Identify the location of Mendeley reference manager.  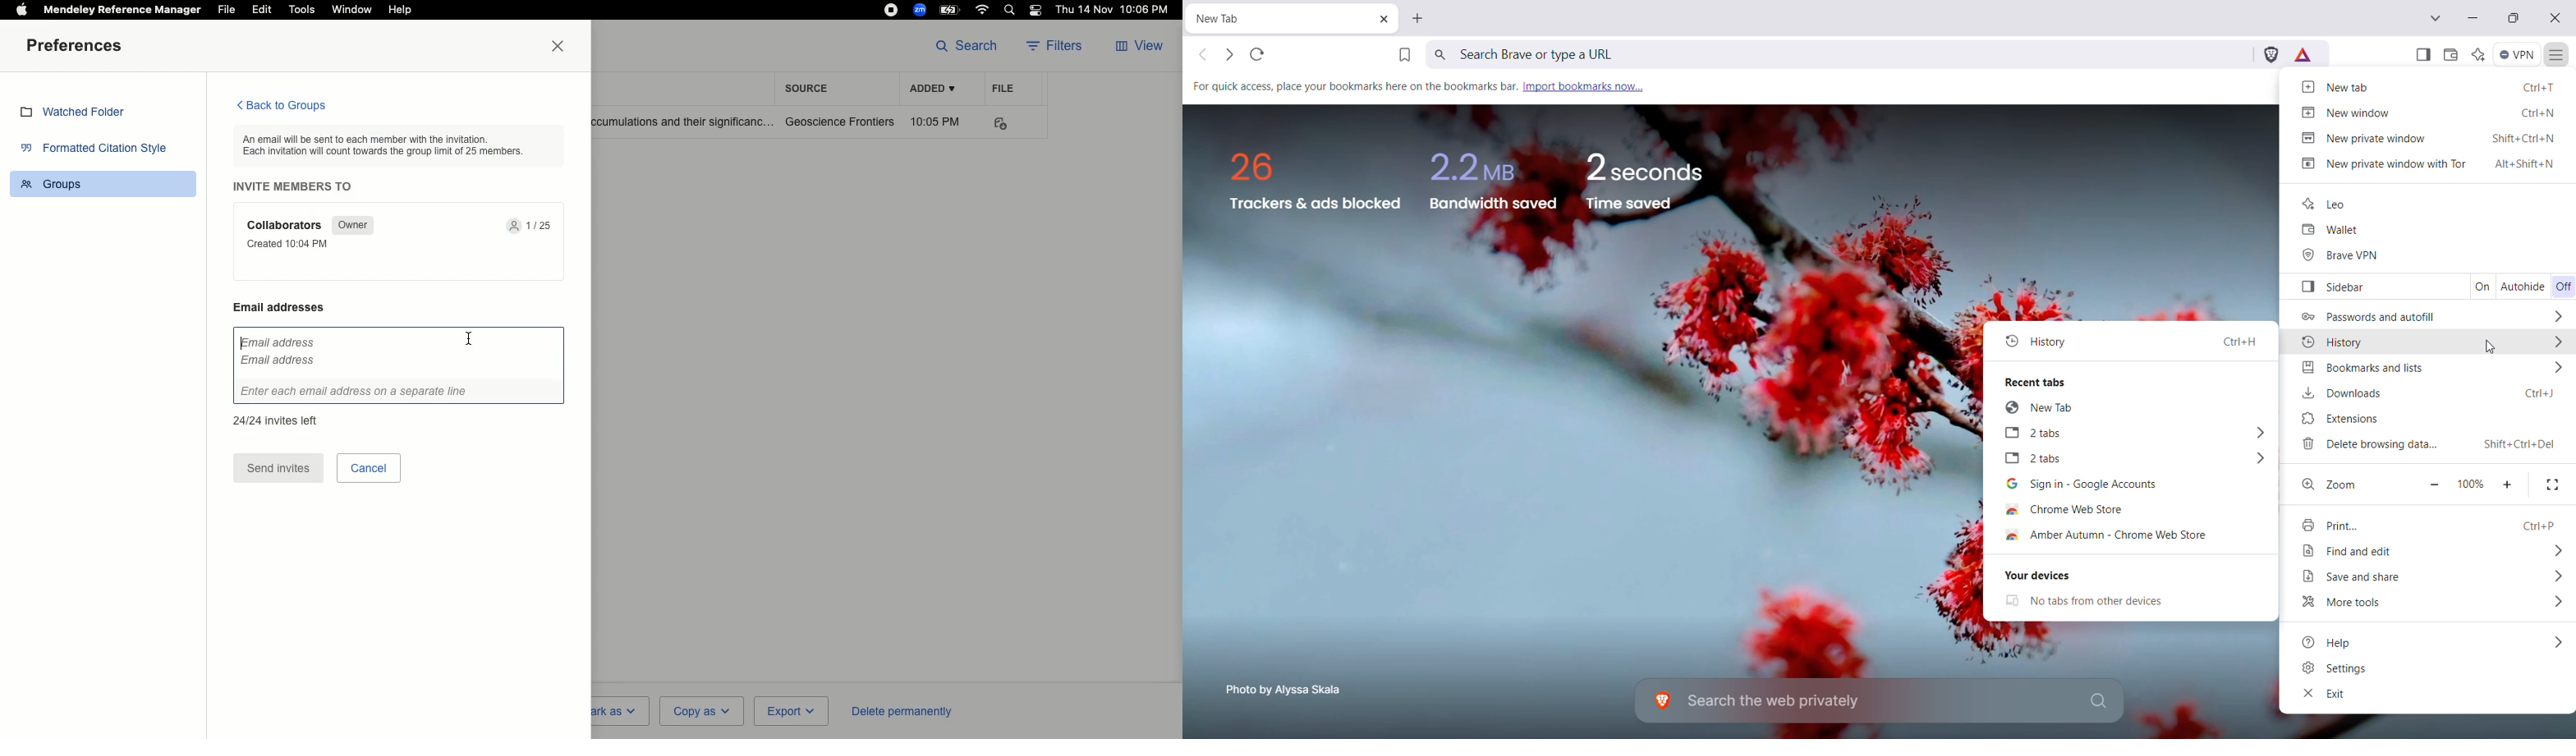
(123, 10).